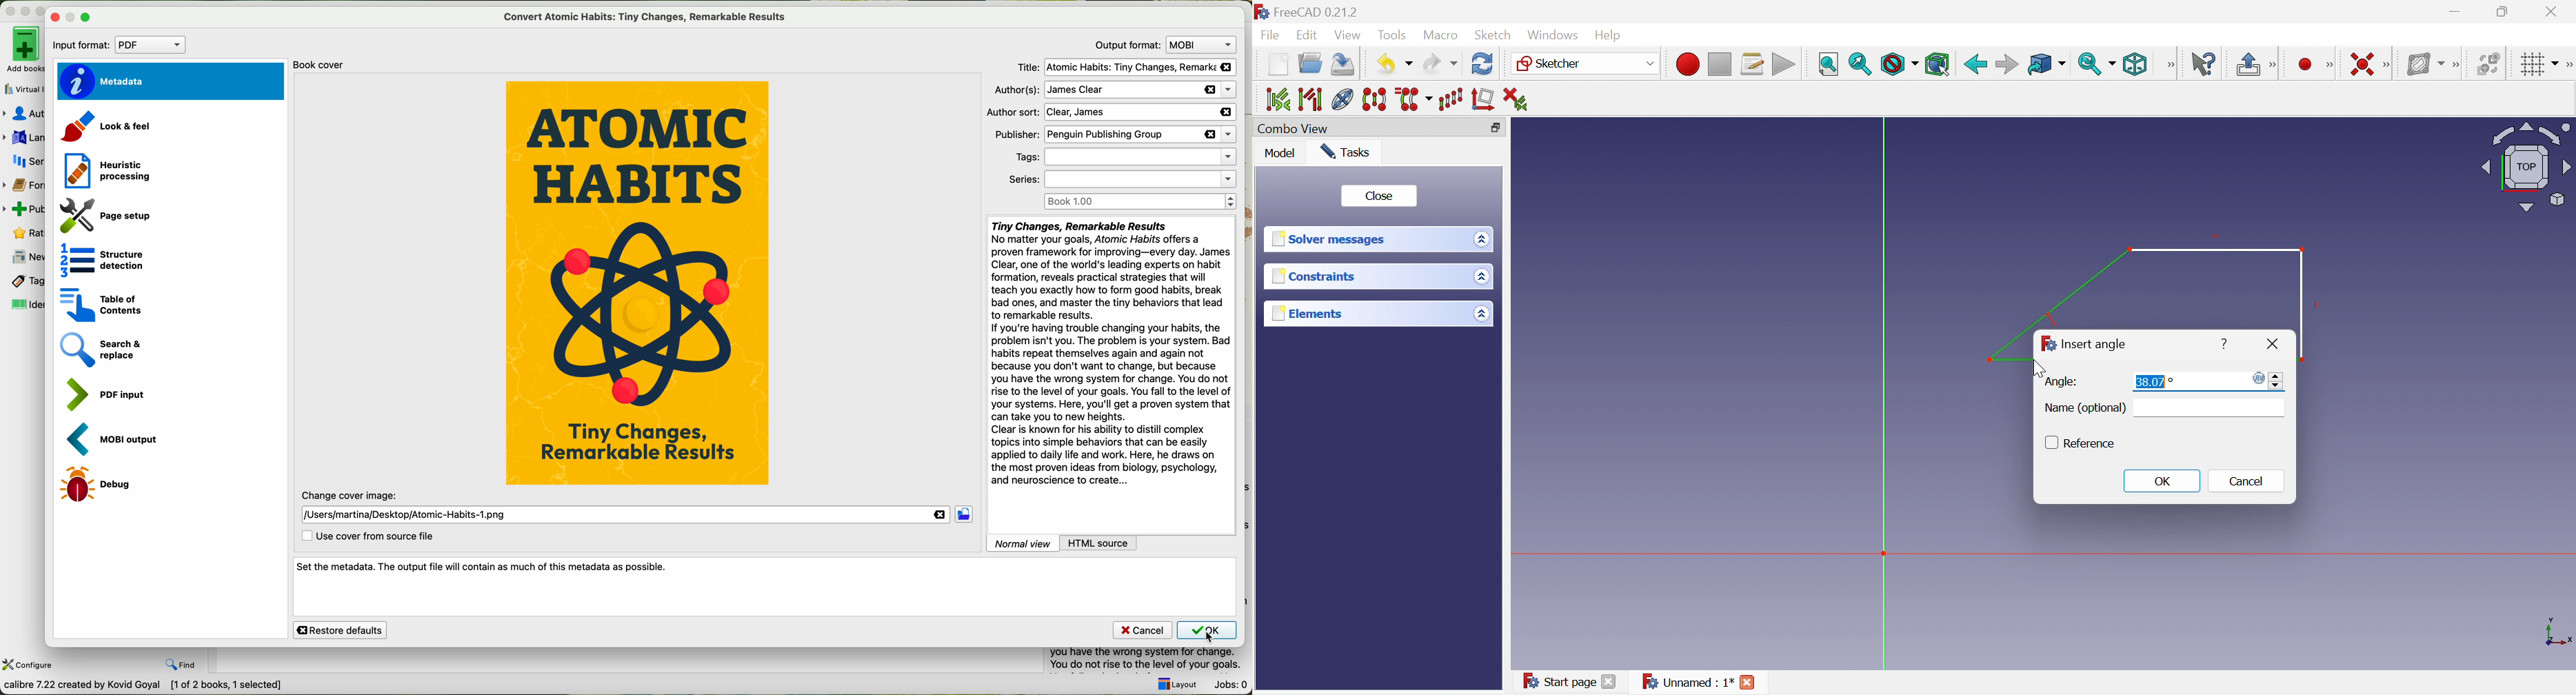 This screenshot has width=2576, height=700. I want to click on Help, so click(2222, 345).